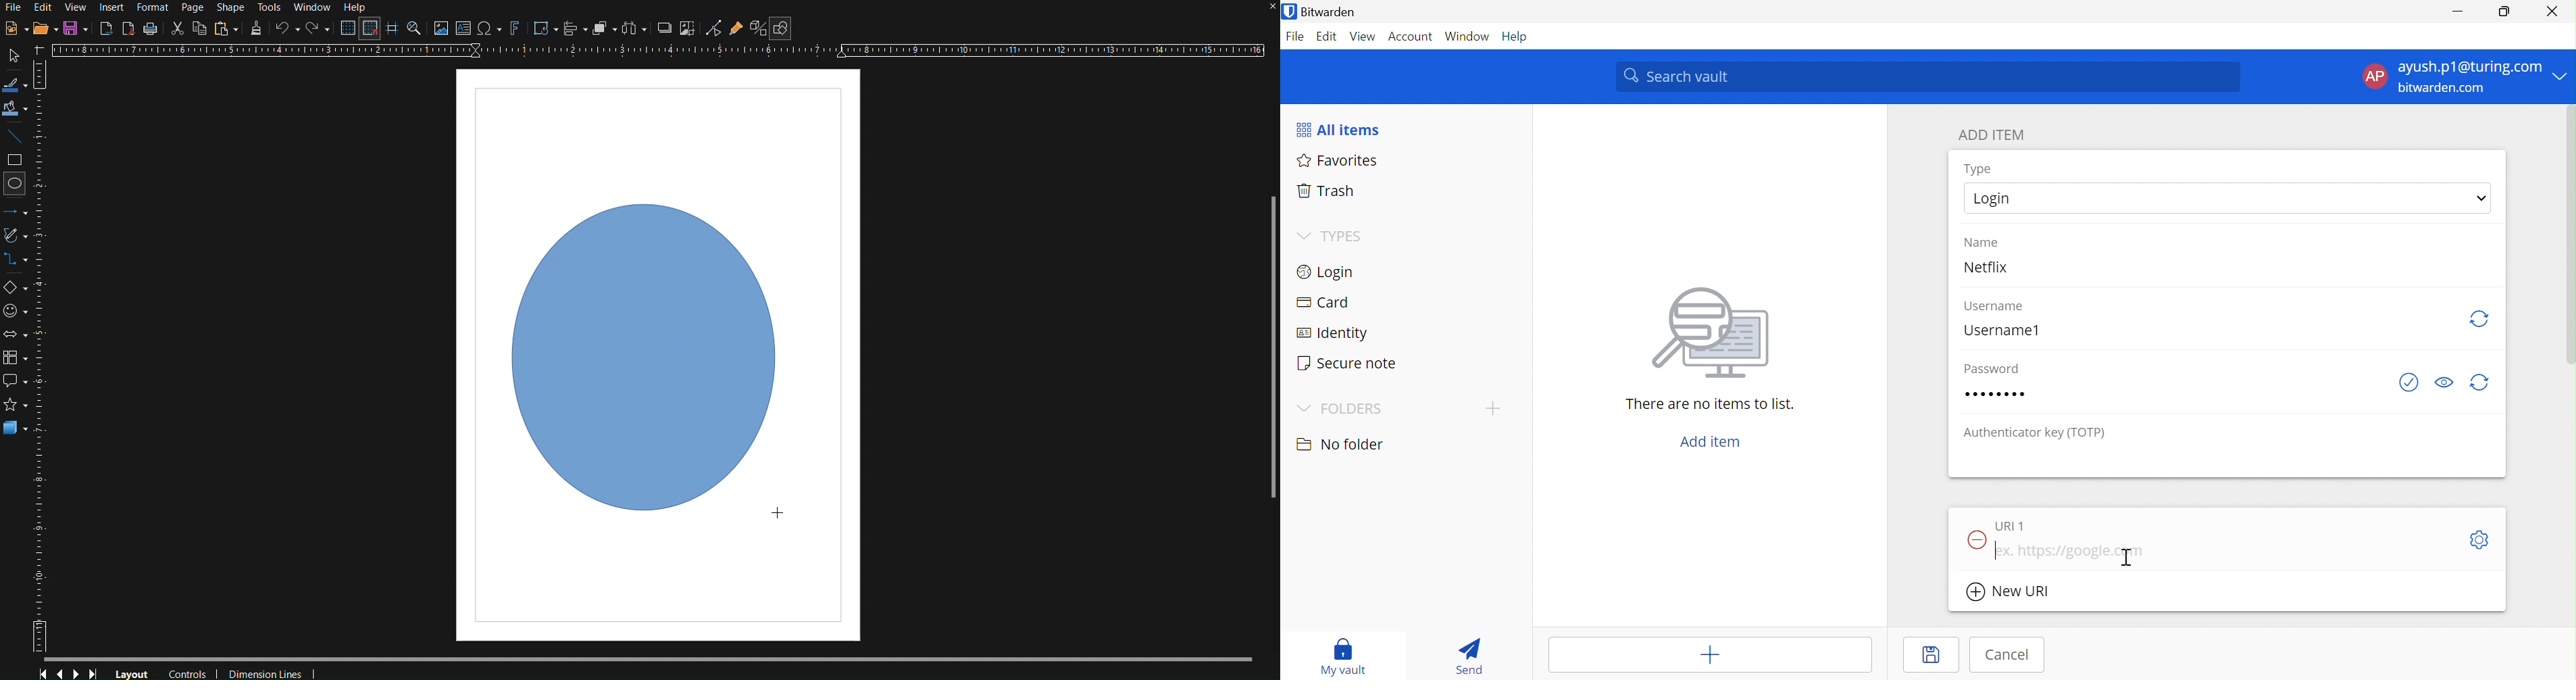 The height and width of the screenshot is (700, 2576). I want to click on Line Color, so click(15, 84).